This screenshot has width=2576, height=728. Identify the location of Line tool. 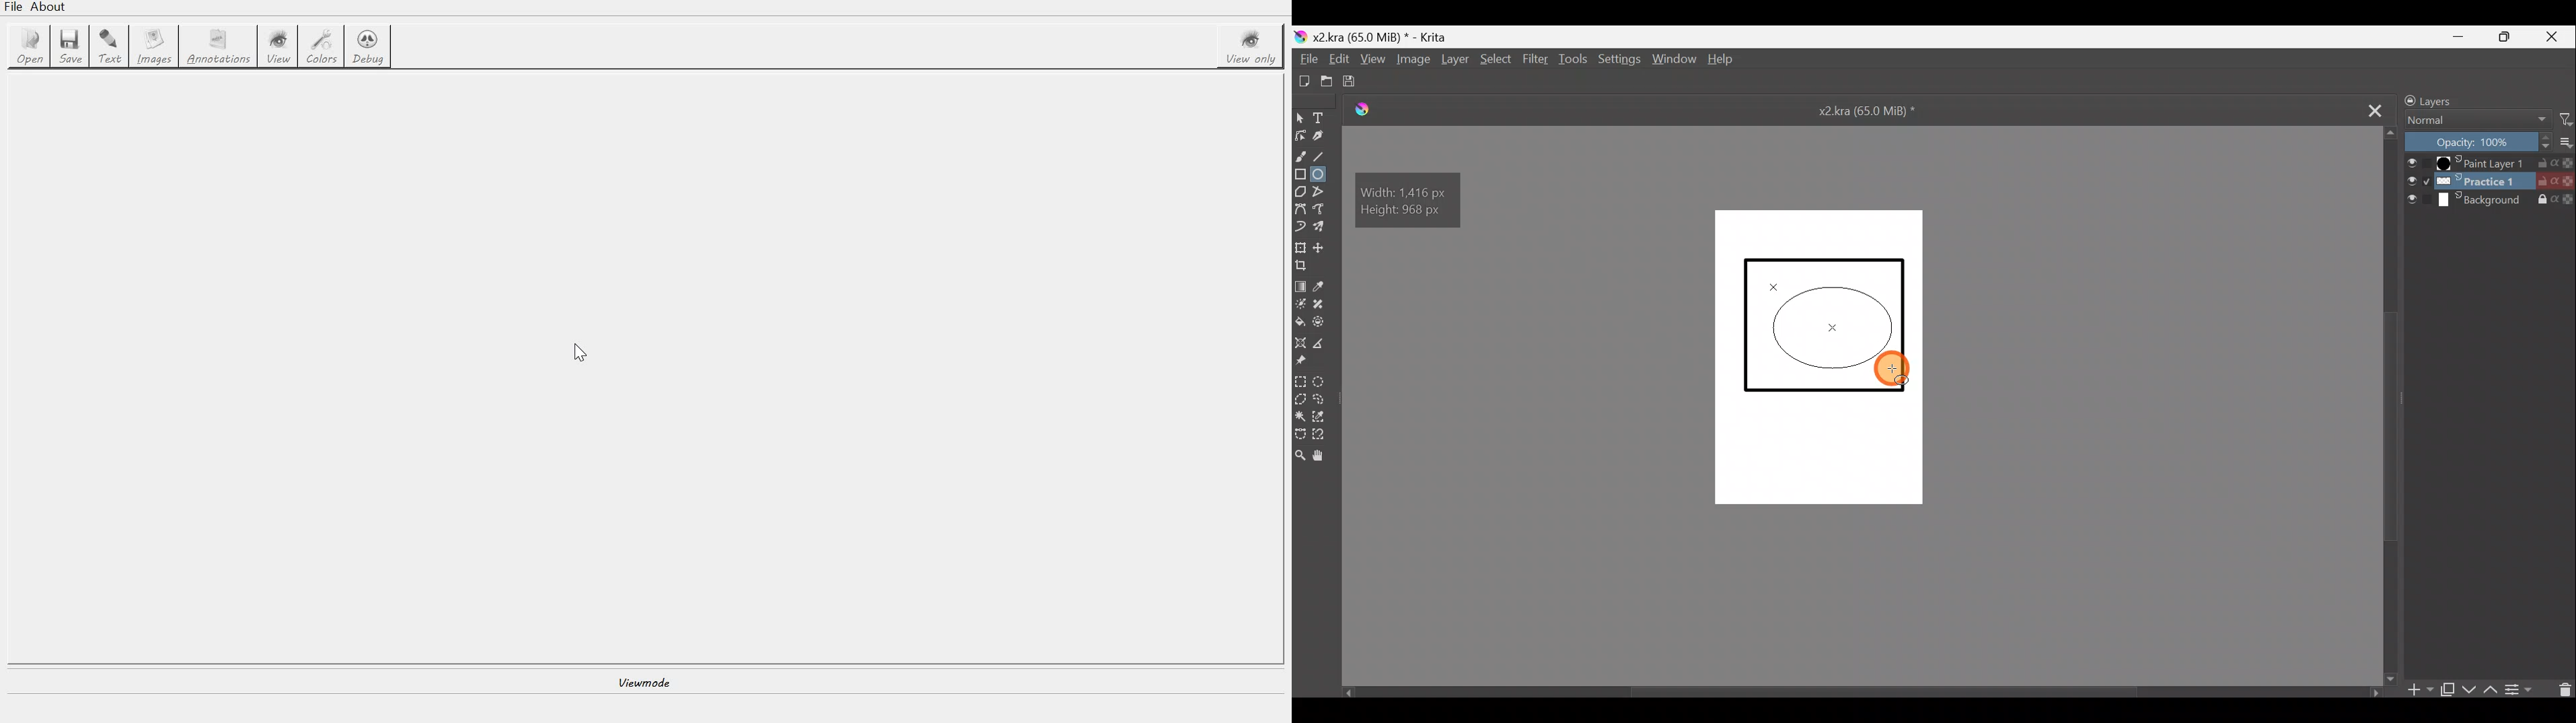
(1324, 155).